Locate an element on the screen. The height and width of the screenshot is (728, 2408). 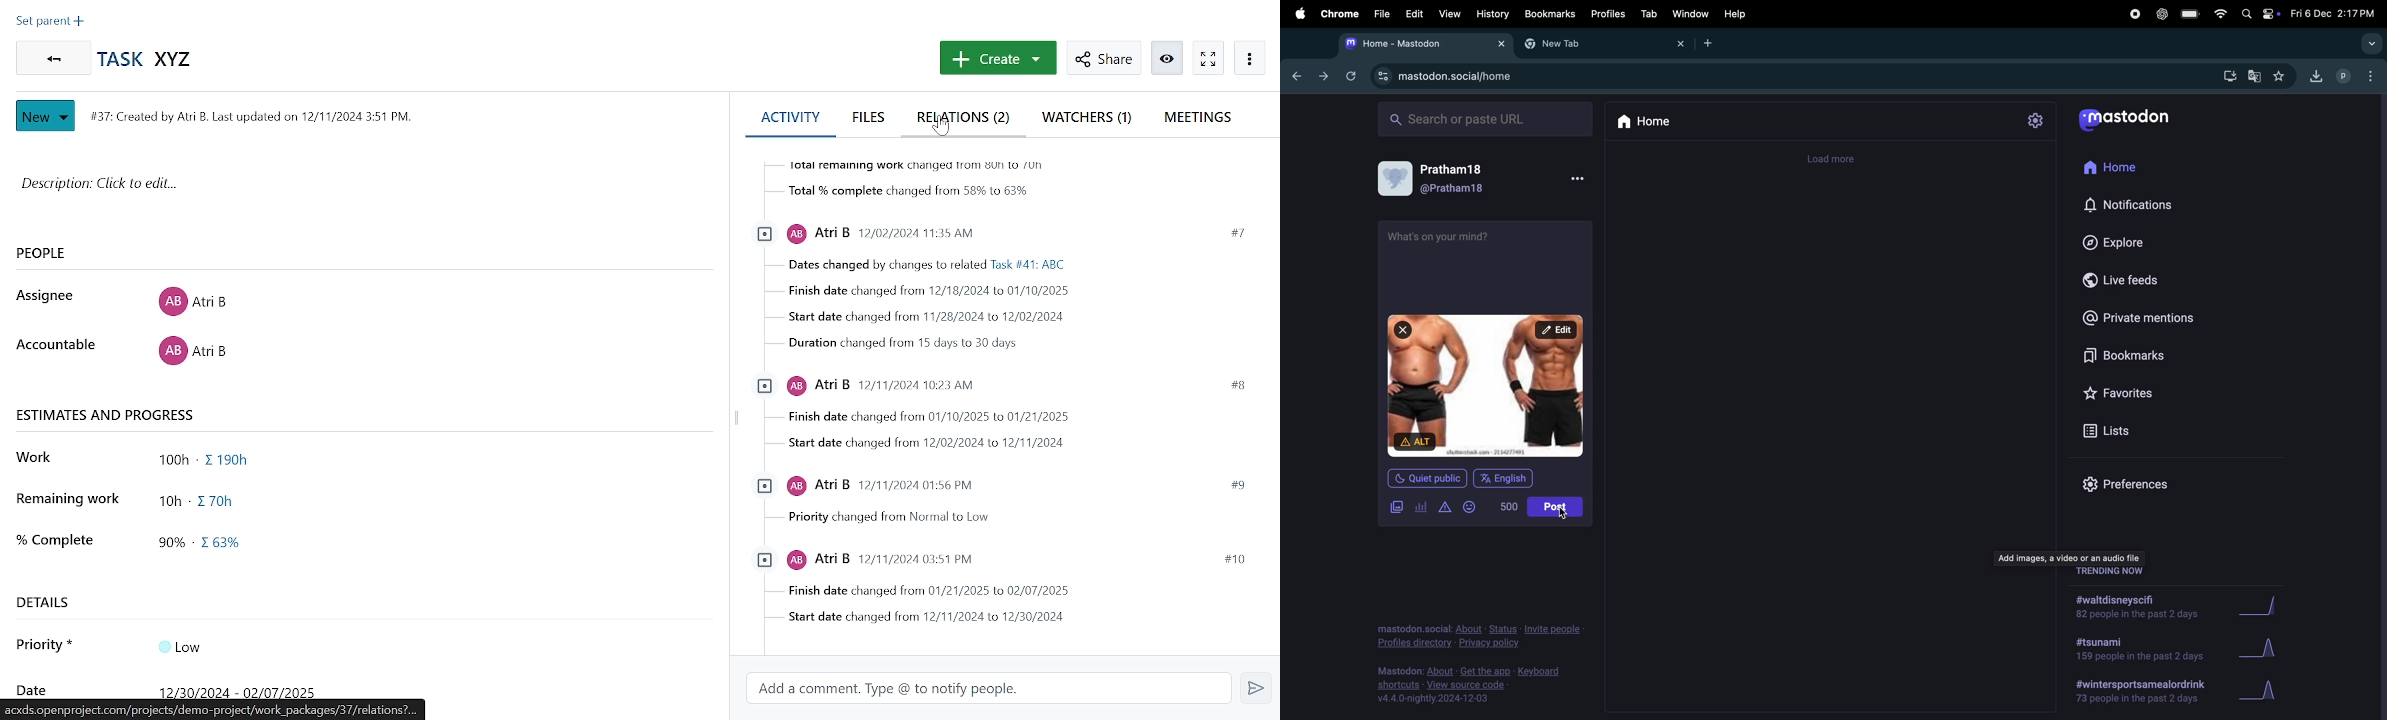
edit is located at coordinates (1414, 14).